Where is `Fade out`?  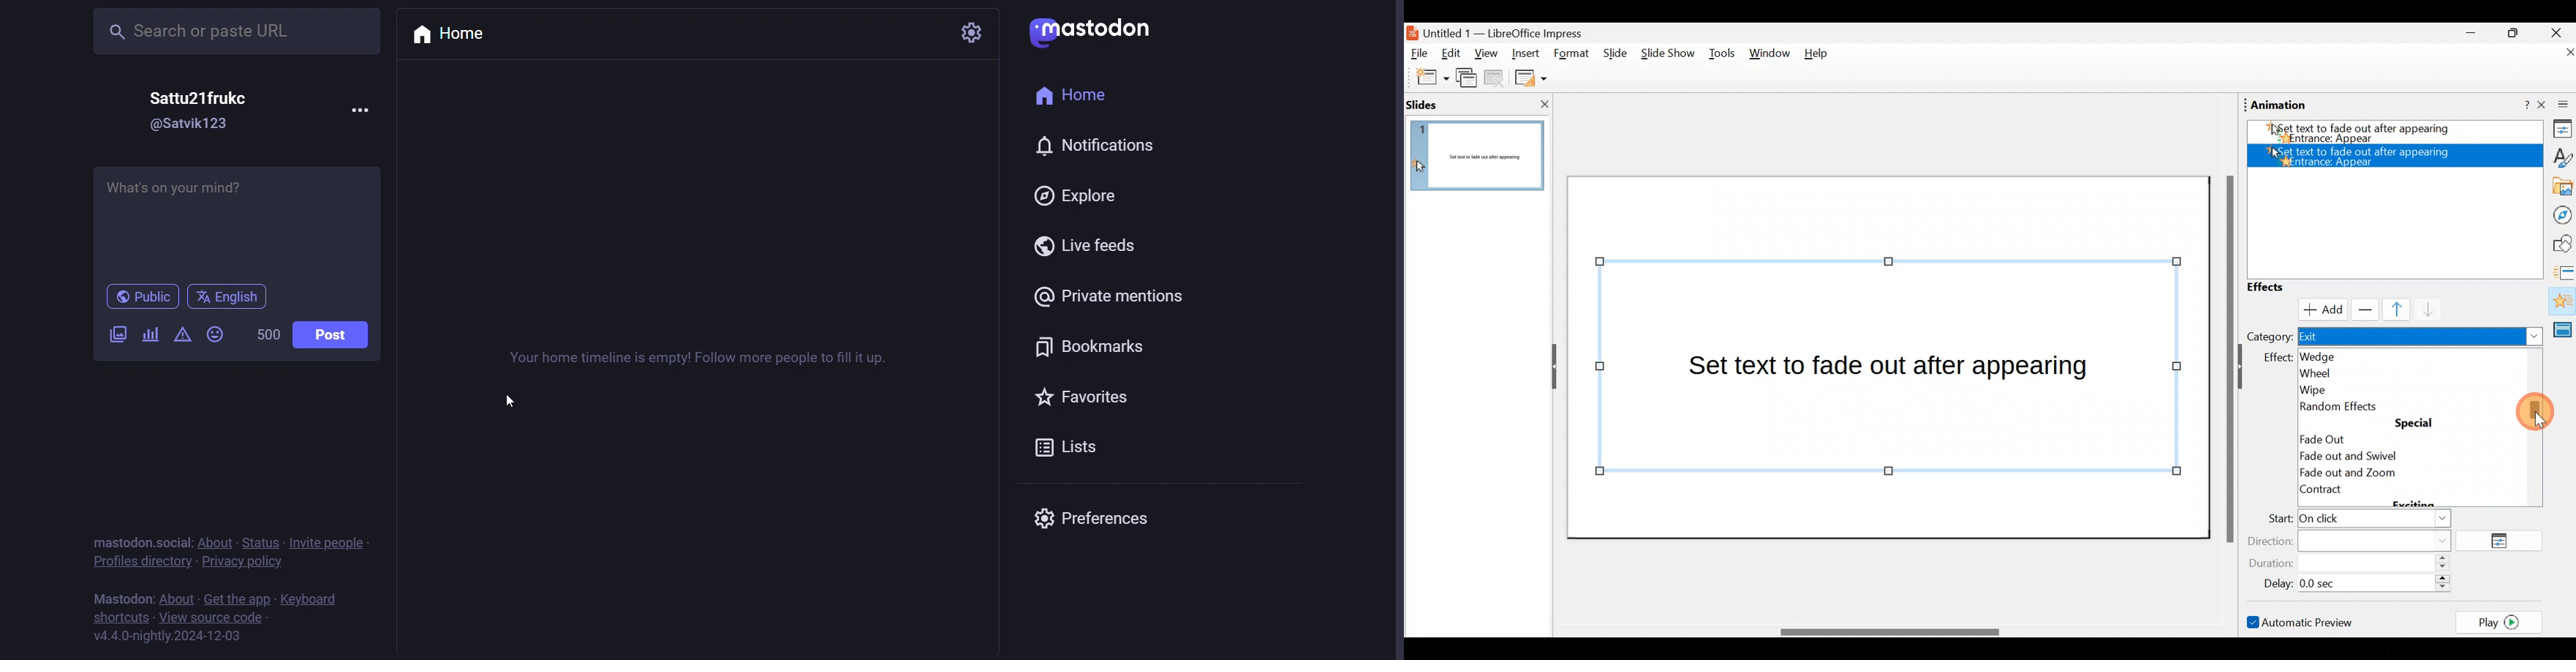 Fade out is located at coordinates (2324, 437).